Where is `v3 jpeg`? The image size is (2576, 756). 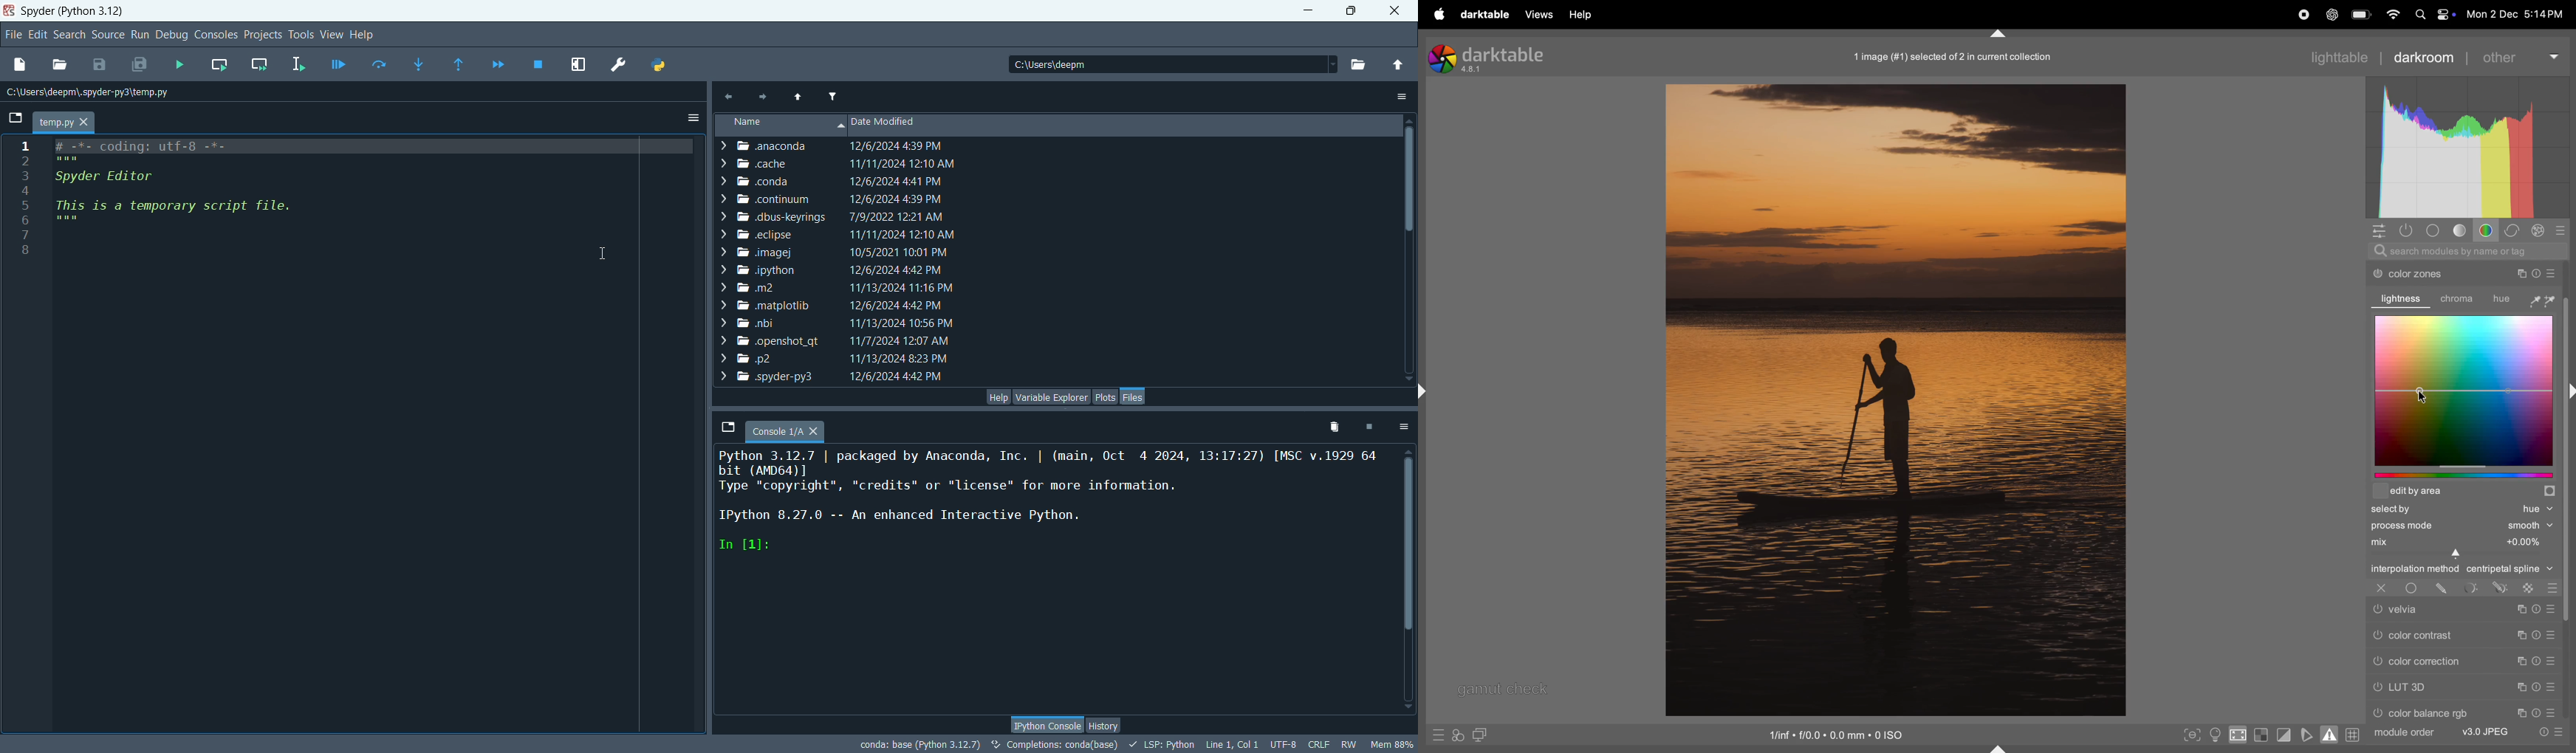 v3 jpeg is located at coordinates (2479, 731).